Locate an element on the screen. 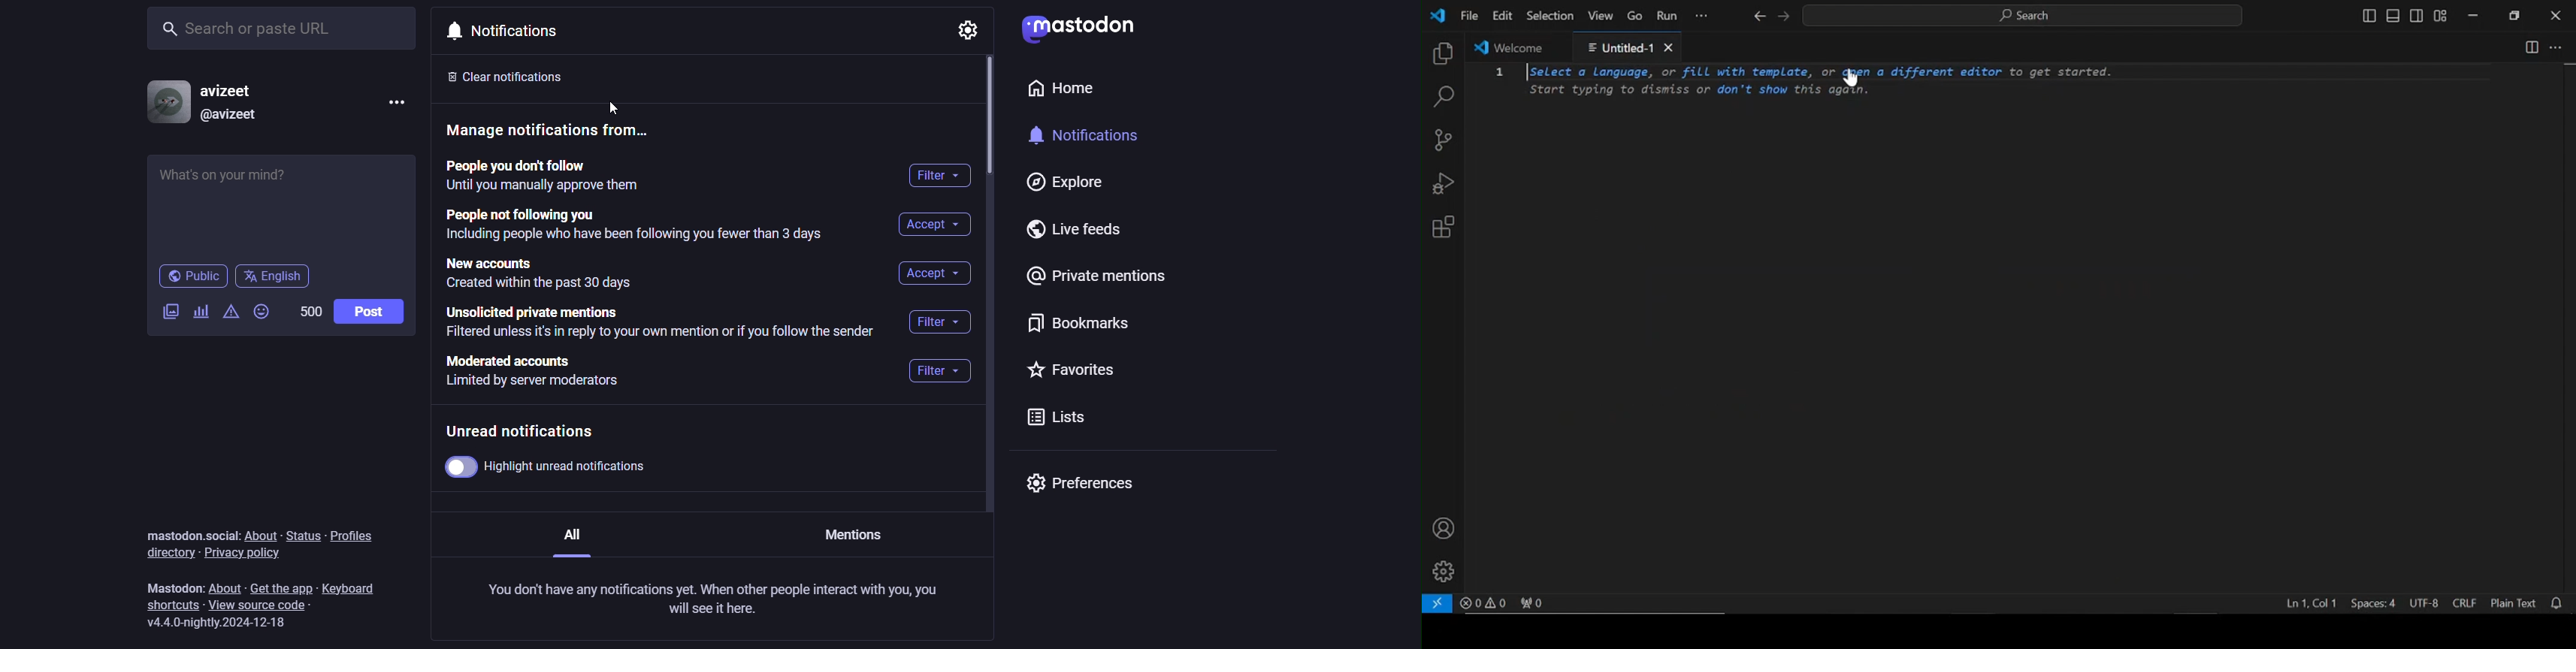  setting is located at coordinates (963, 30).